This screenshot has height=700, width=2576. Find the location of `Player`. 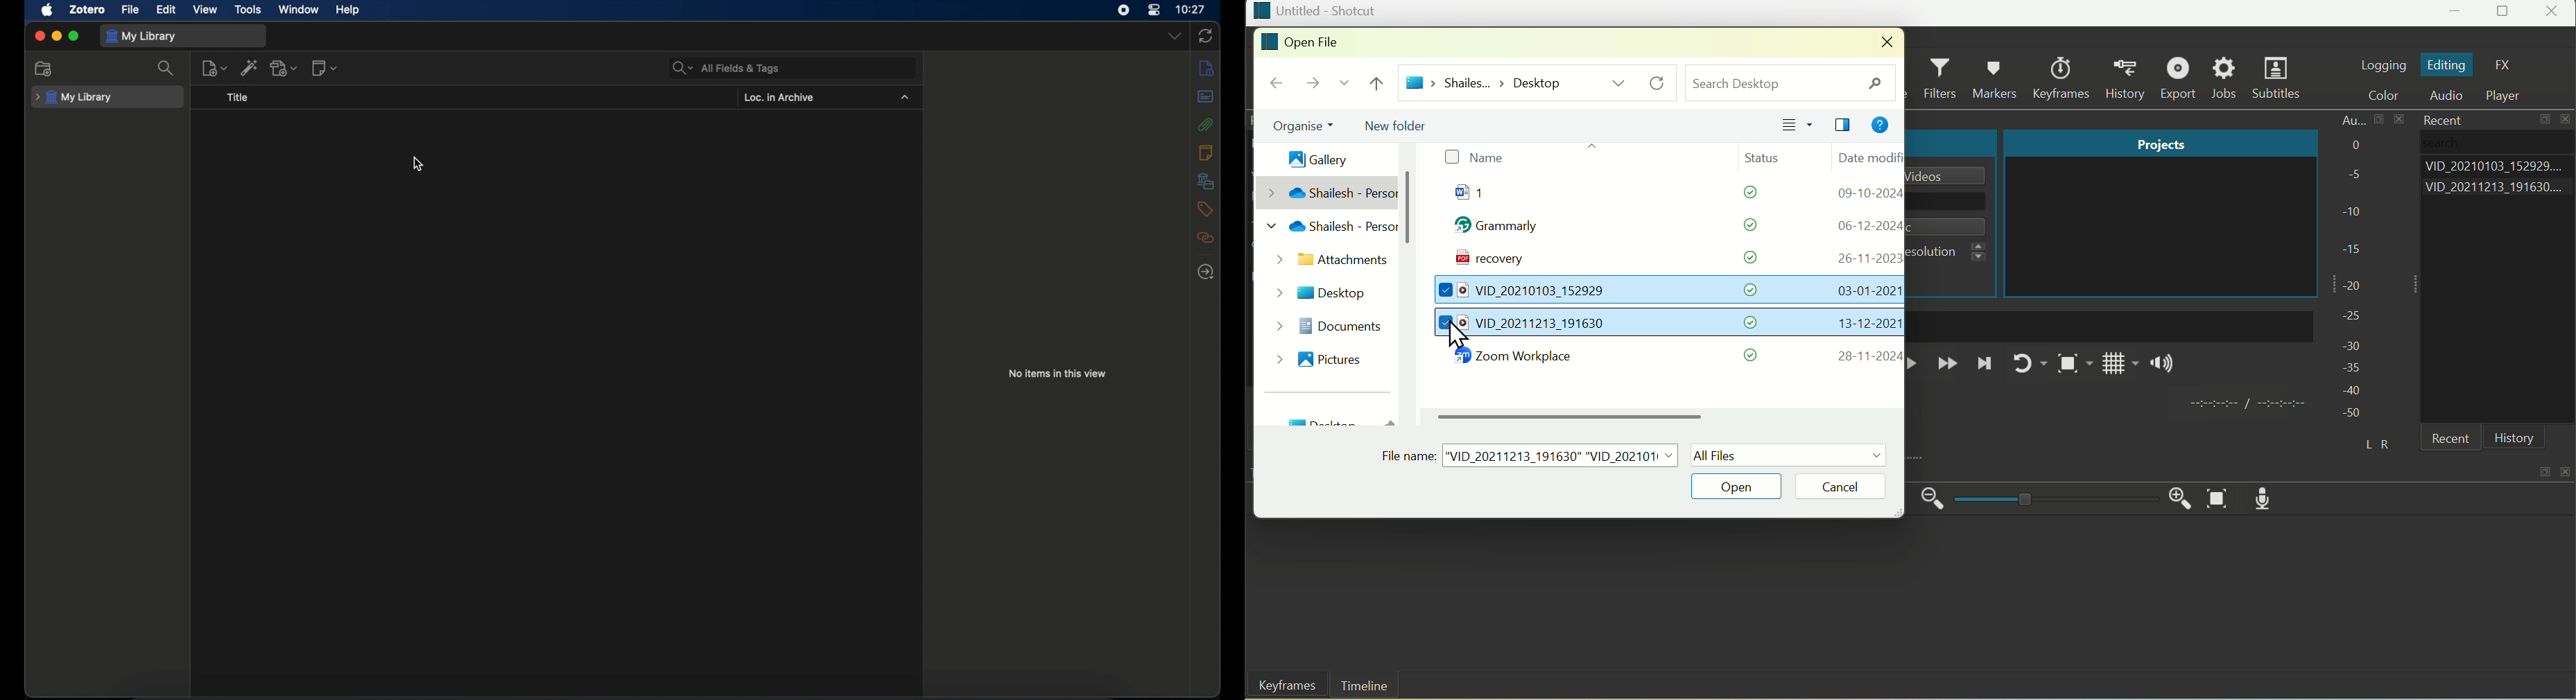

Player is located at coordinates (2510, 96).